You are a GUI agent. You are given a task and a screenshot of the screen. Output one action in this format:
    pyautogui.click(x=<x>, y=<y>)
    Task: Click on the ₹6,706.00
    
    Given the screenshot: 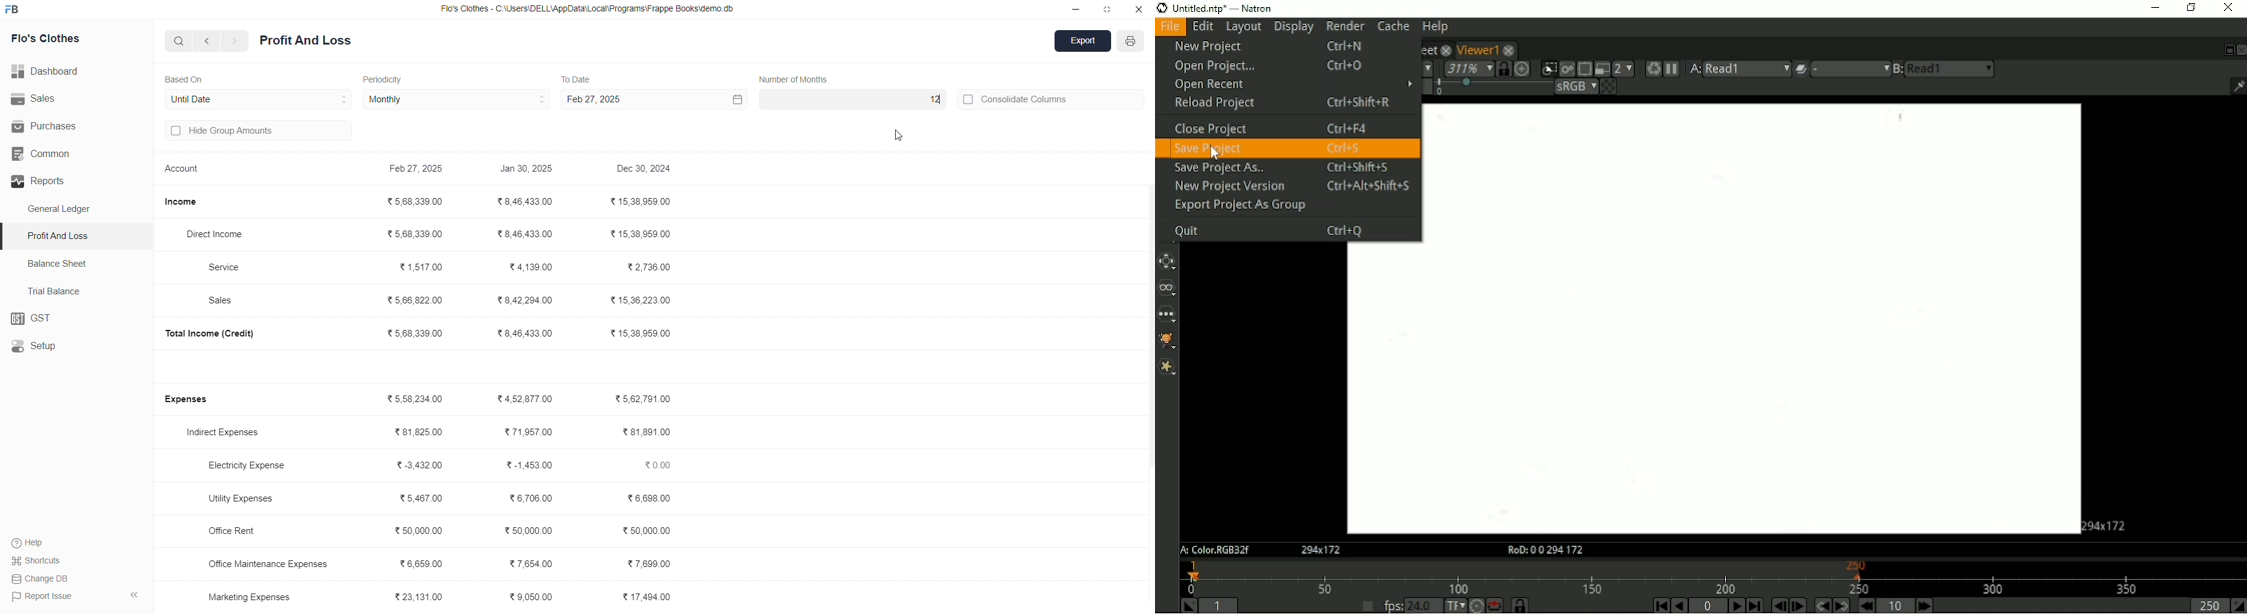 What is the action you would take?
    pyautogui.click(x=532, y=500)
    